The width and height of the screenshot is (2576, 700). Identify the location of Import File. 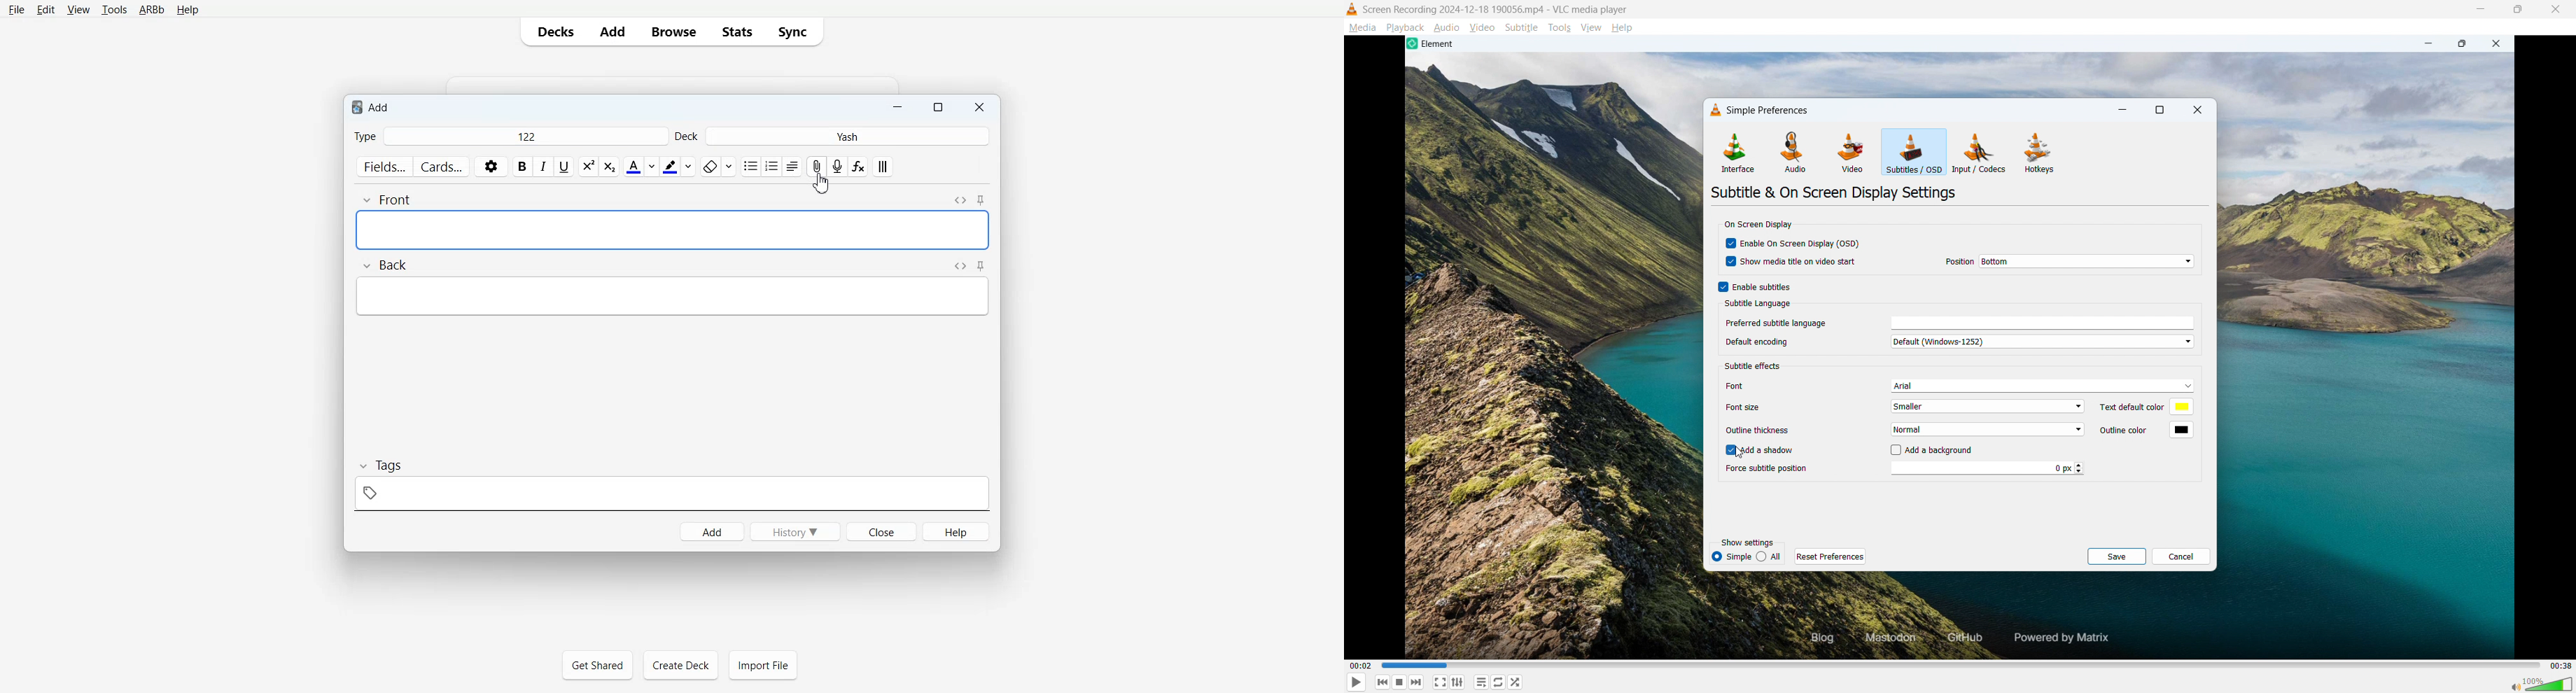
(763, 664).